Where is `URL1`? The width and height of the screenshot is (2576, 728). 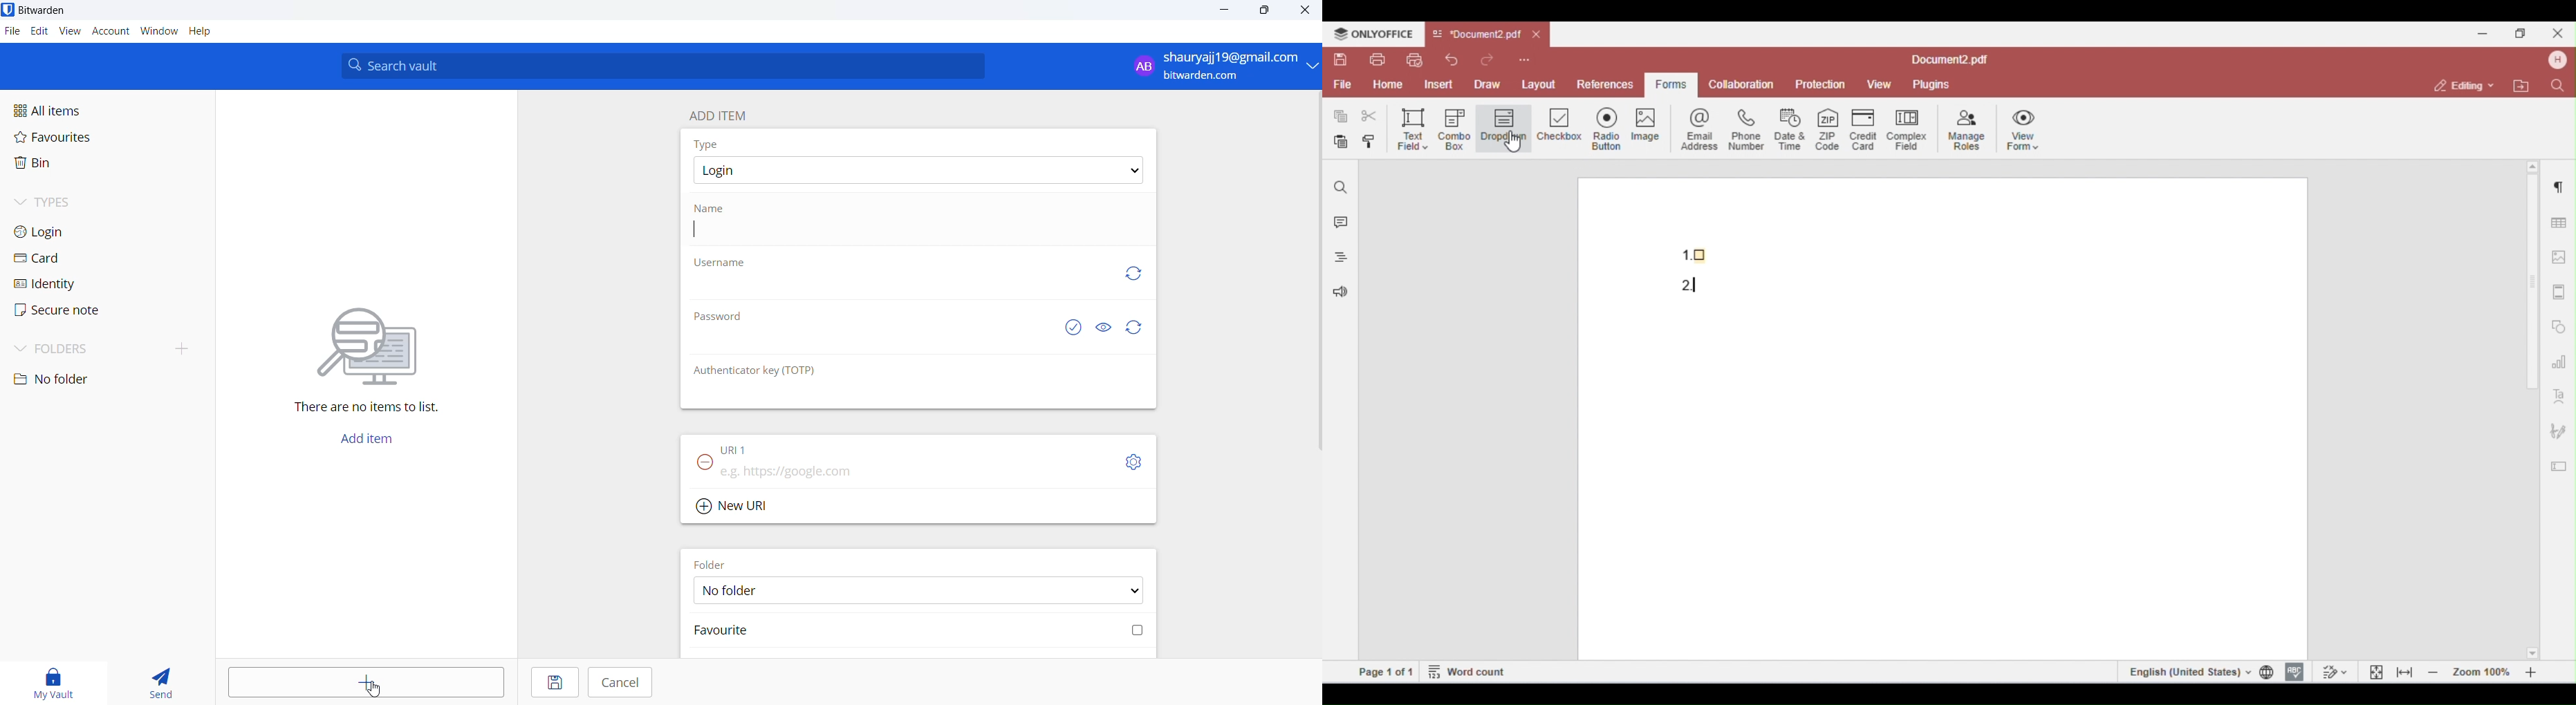 URL1 is located at coordinates (746, 446).